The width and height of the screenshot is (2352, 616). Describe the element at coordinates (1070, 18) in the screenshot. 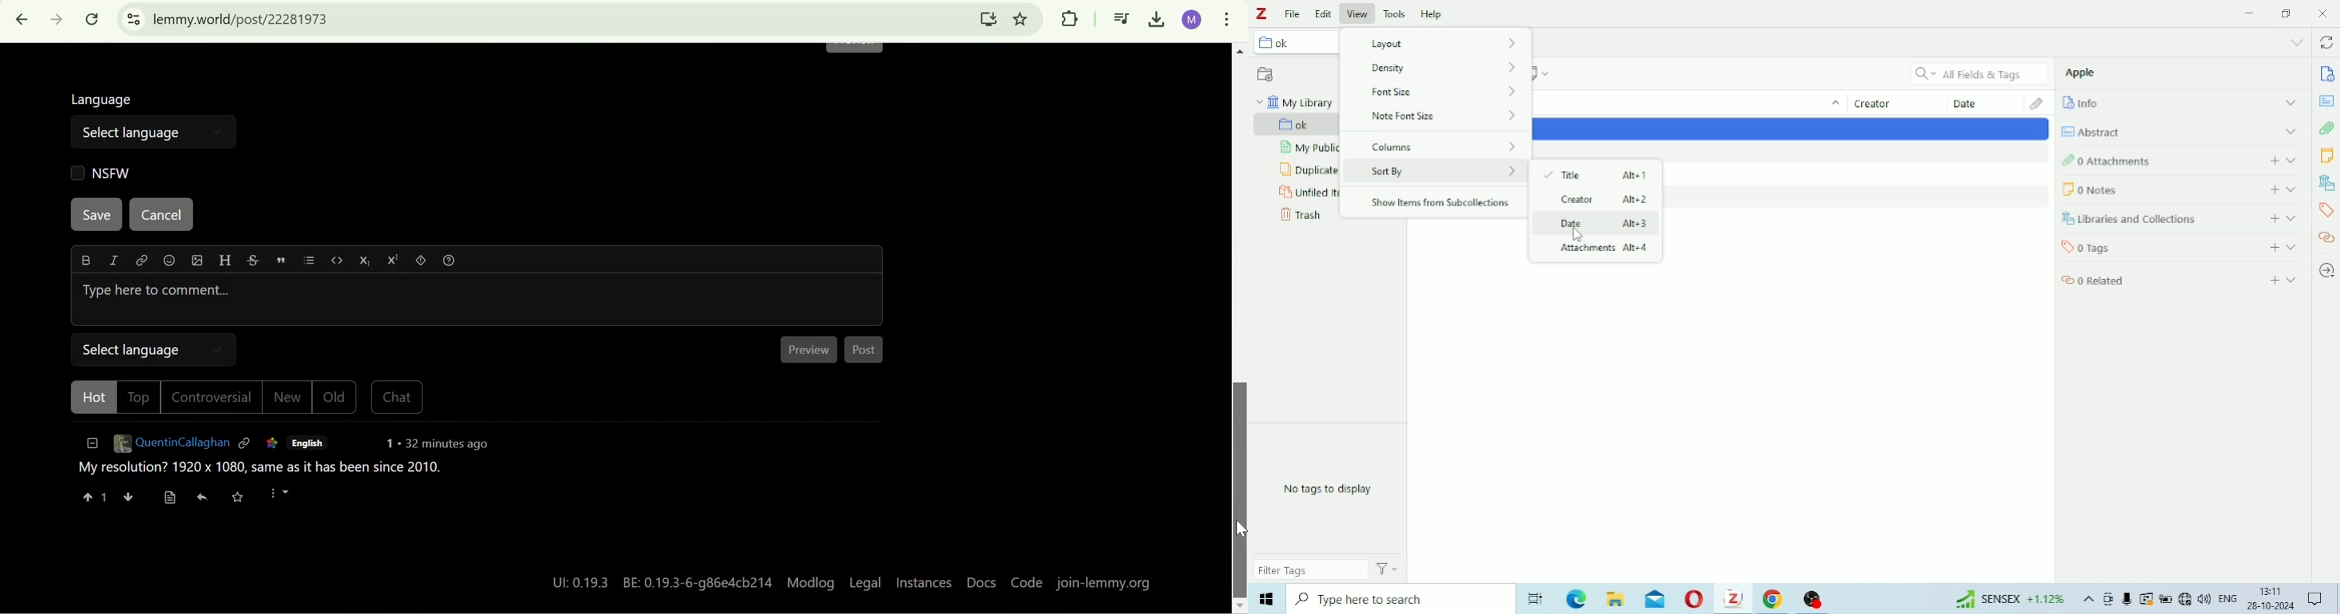

I see `Extensions` at that location.